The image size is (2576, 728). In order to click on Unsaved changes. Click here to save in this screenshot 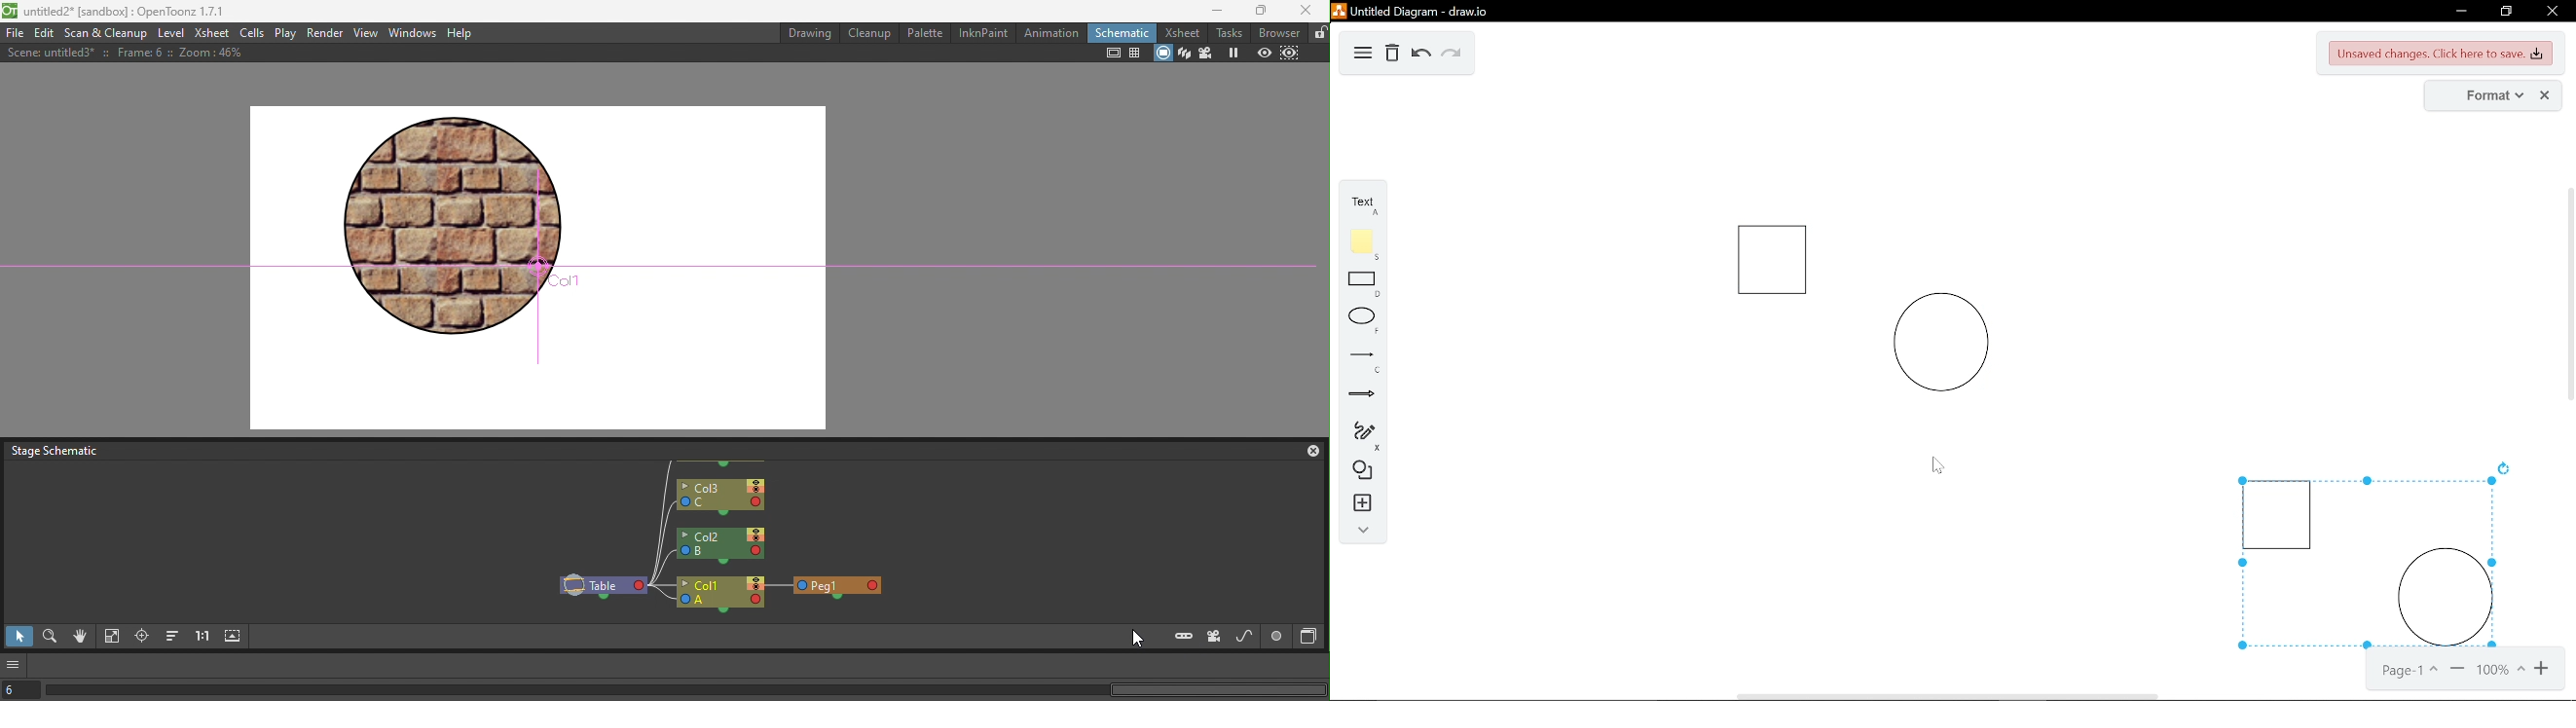, I will do `click(2442, 55)`.